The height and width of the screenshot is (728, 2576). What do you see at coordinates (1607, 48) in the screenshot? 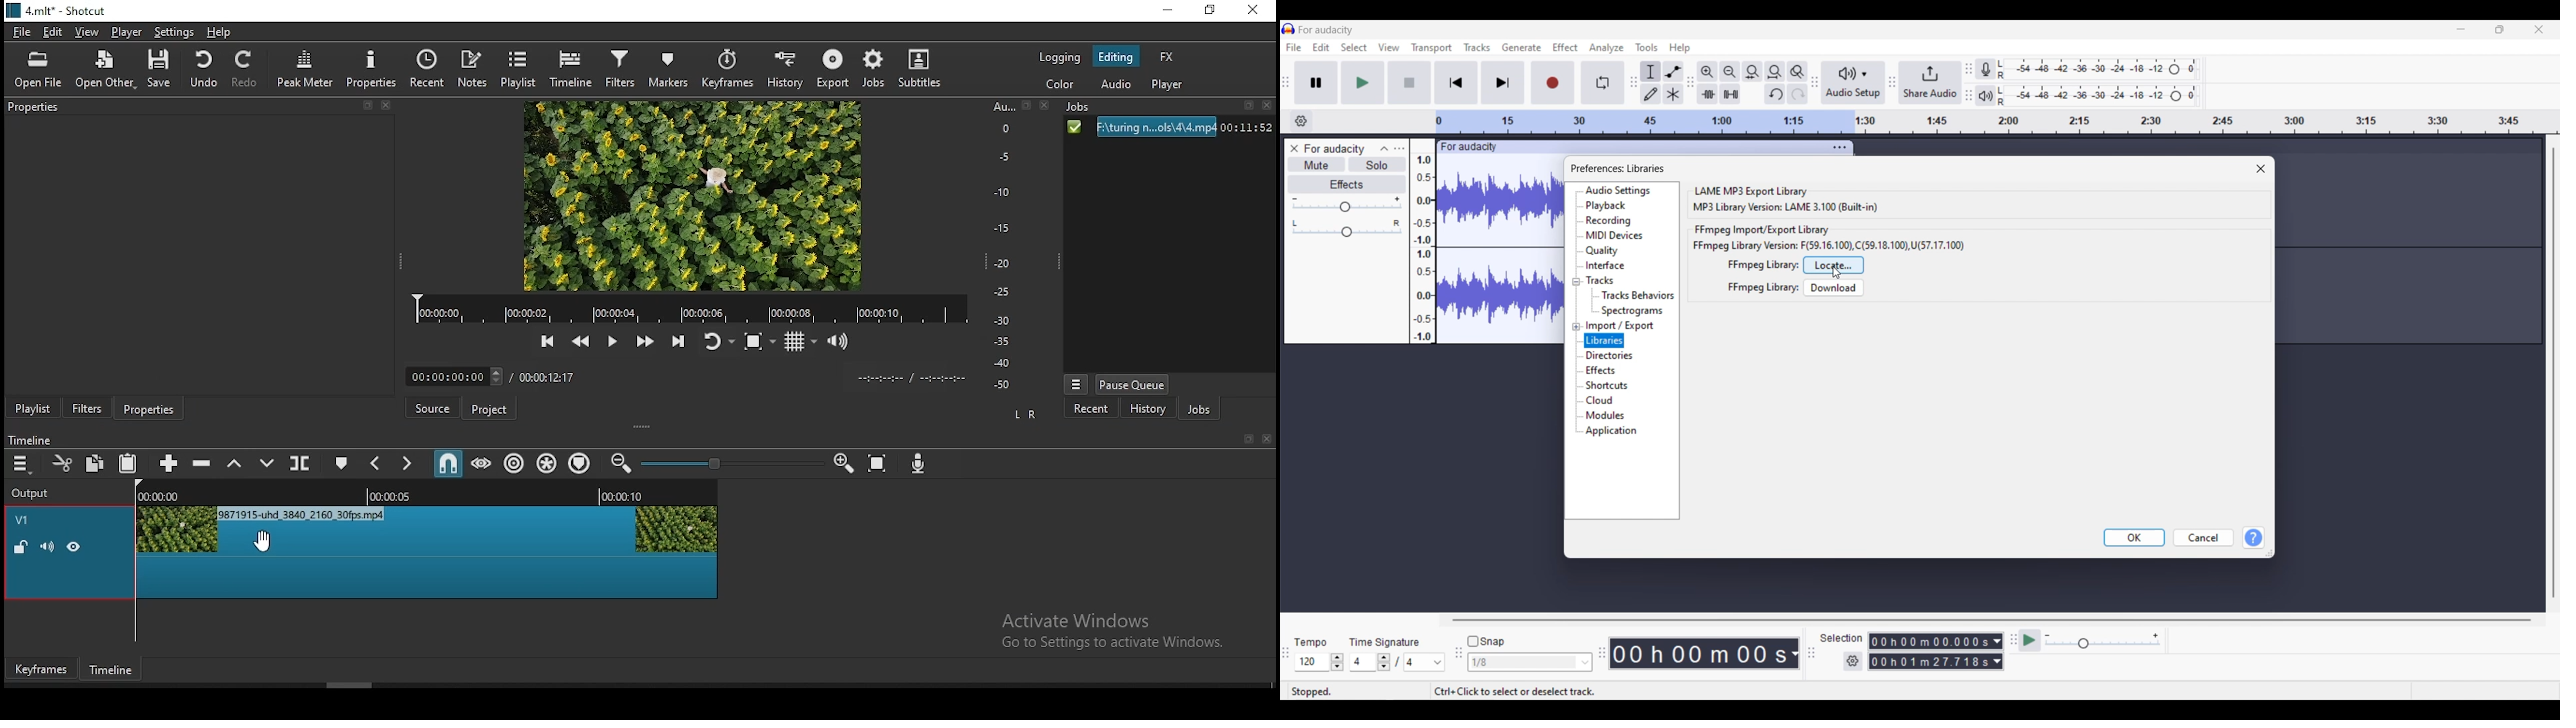
I see `Analyze menu` at bounding box center [1607, 48].